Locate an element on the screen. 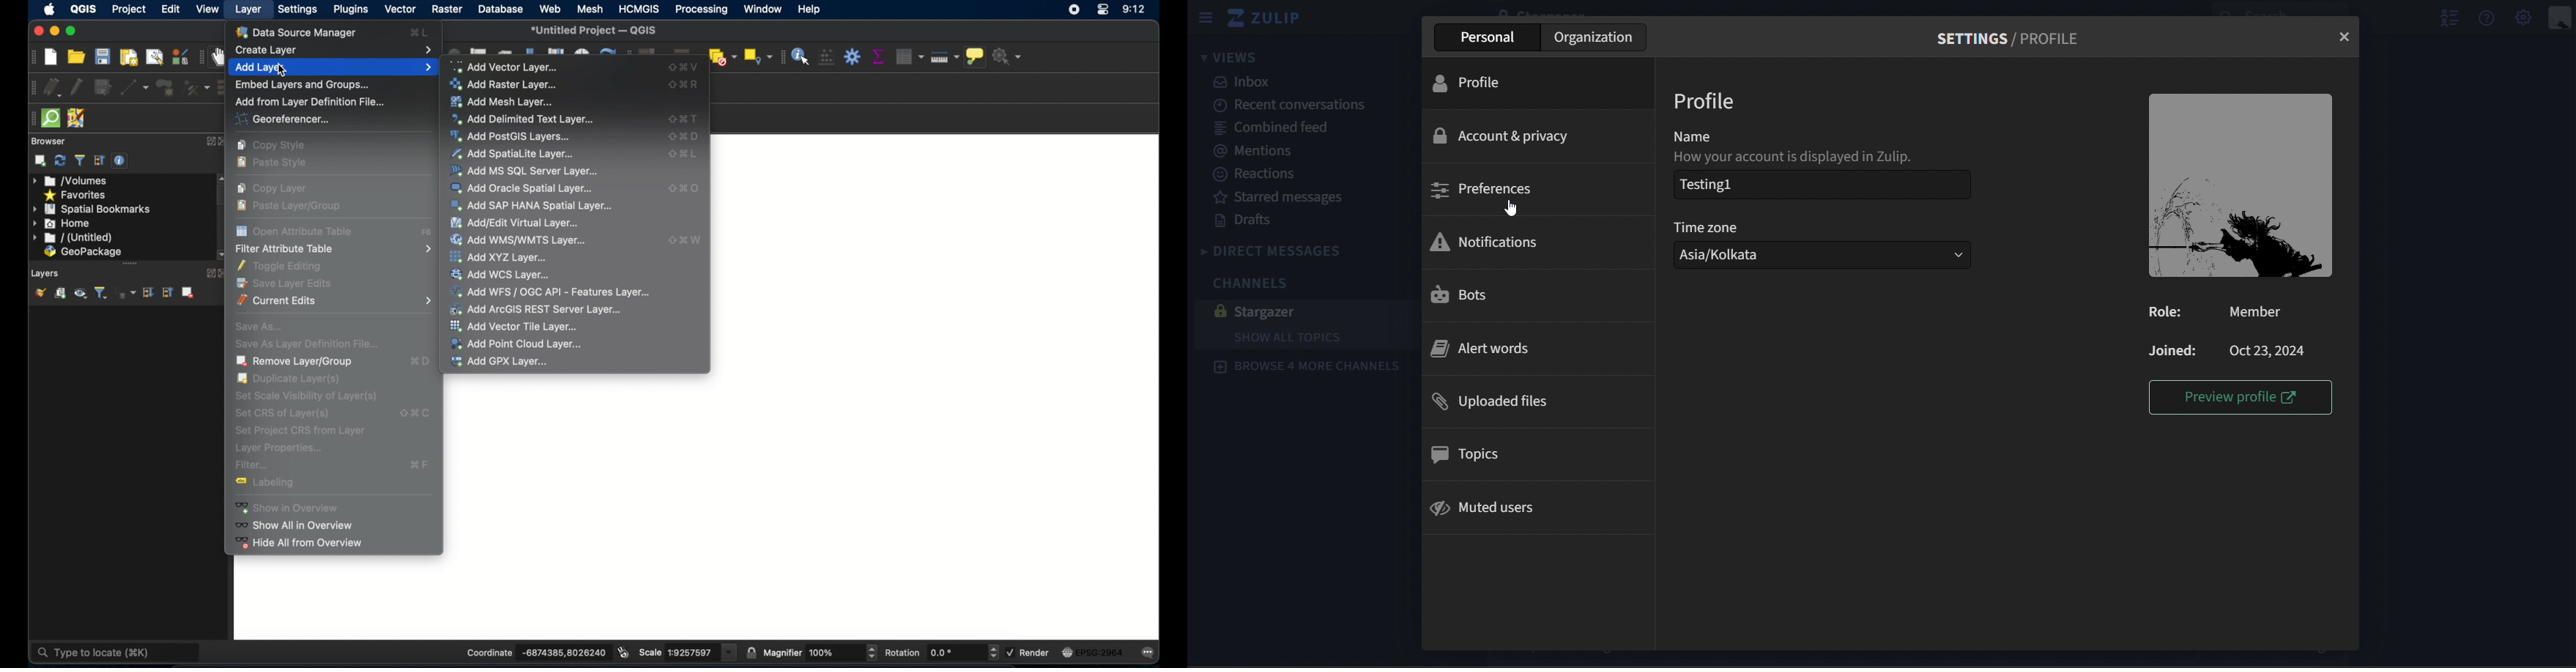 This screenshot has height=672, width=2576. show map tops is located at coordinates (978, 57).